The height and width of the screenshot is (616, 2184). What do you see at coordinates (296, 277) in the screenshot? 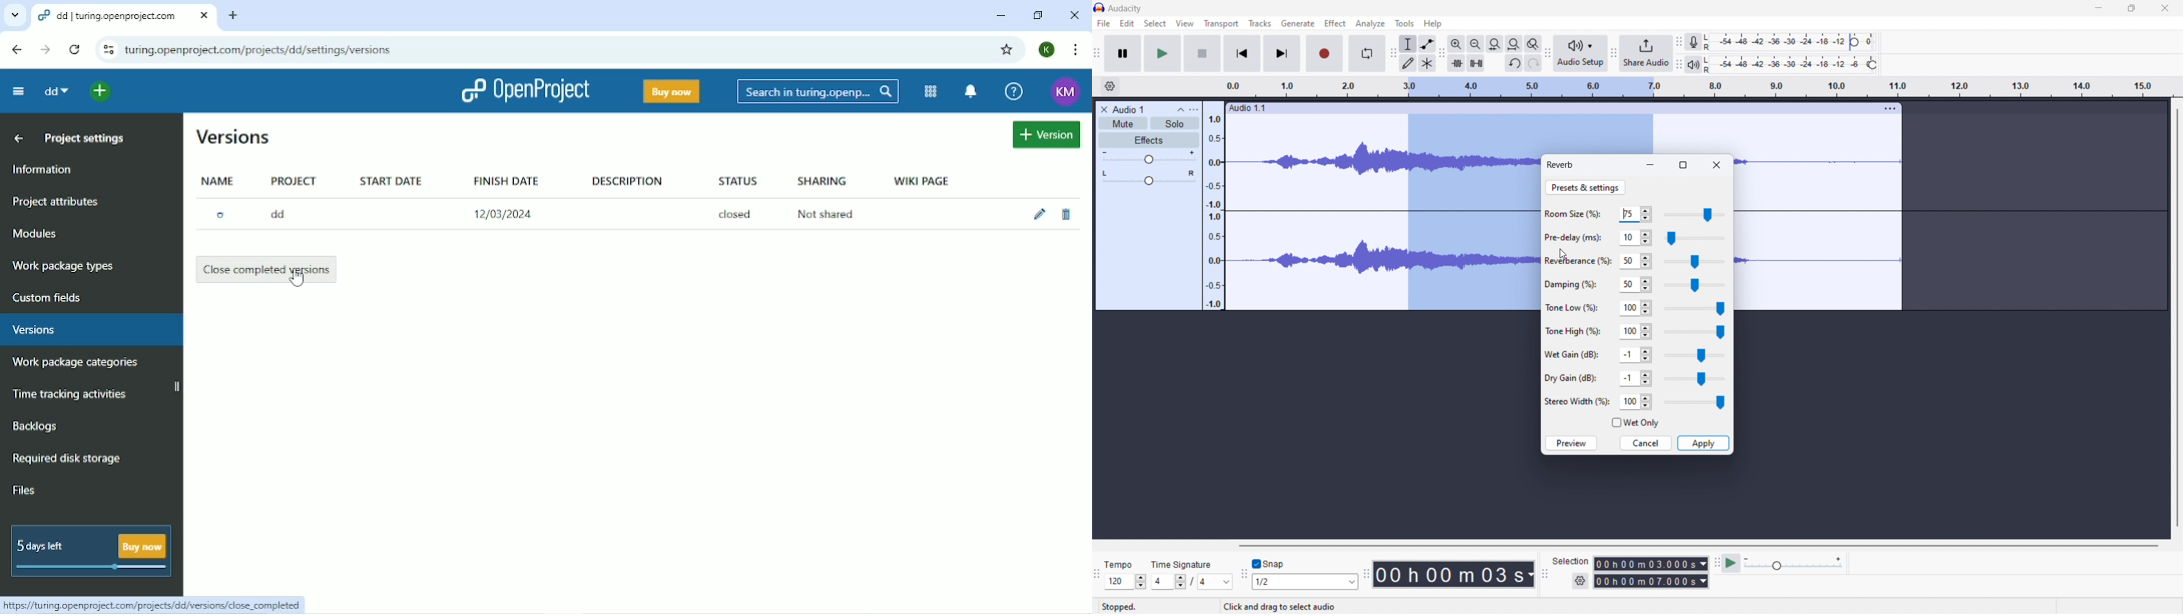
I see `Cursor` at bounding box center [296, 277].